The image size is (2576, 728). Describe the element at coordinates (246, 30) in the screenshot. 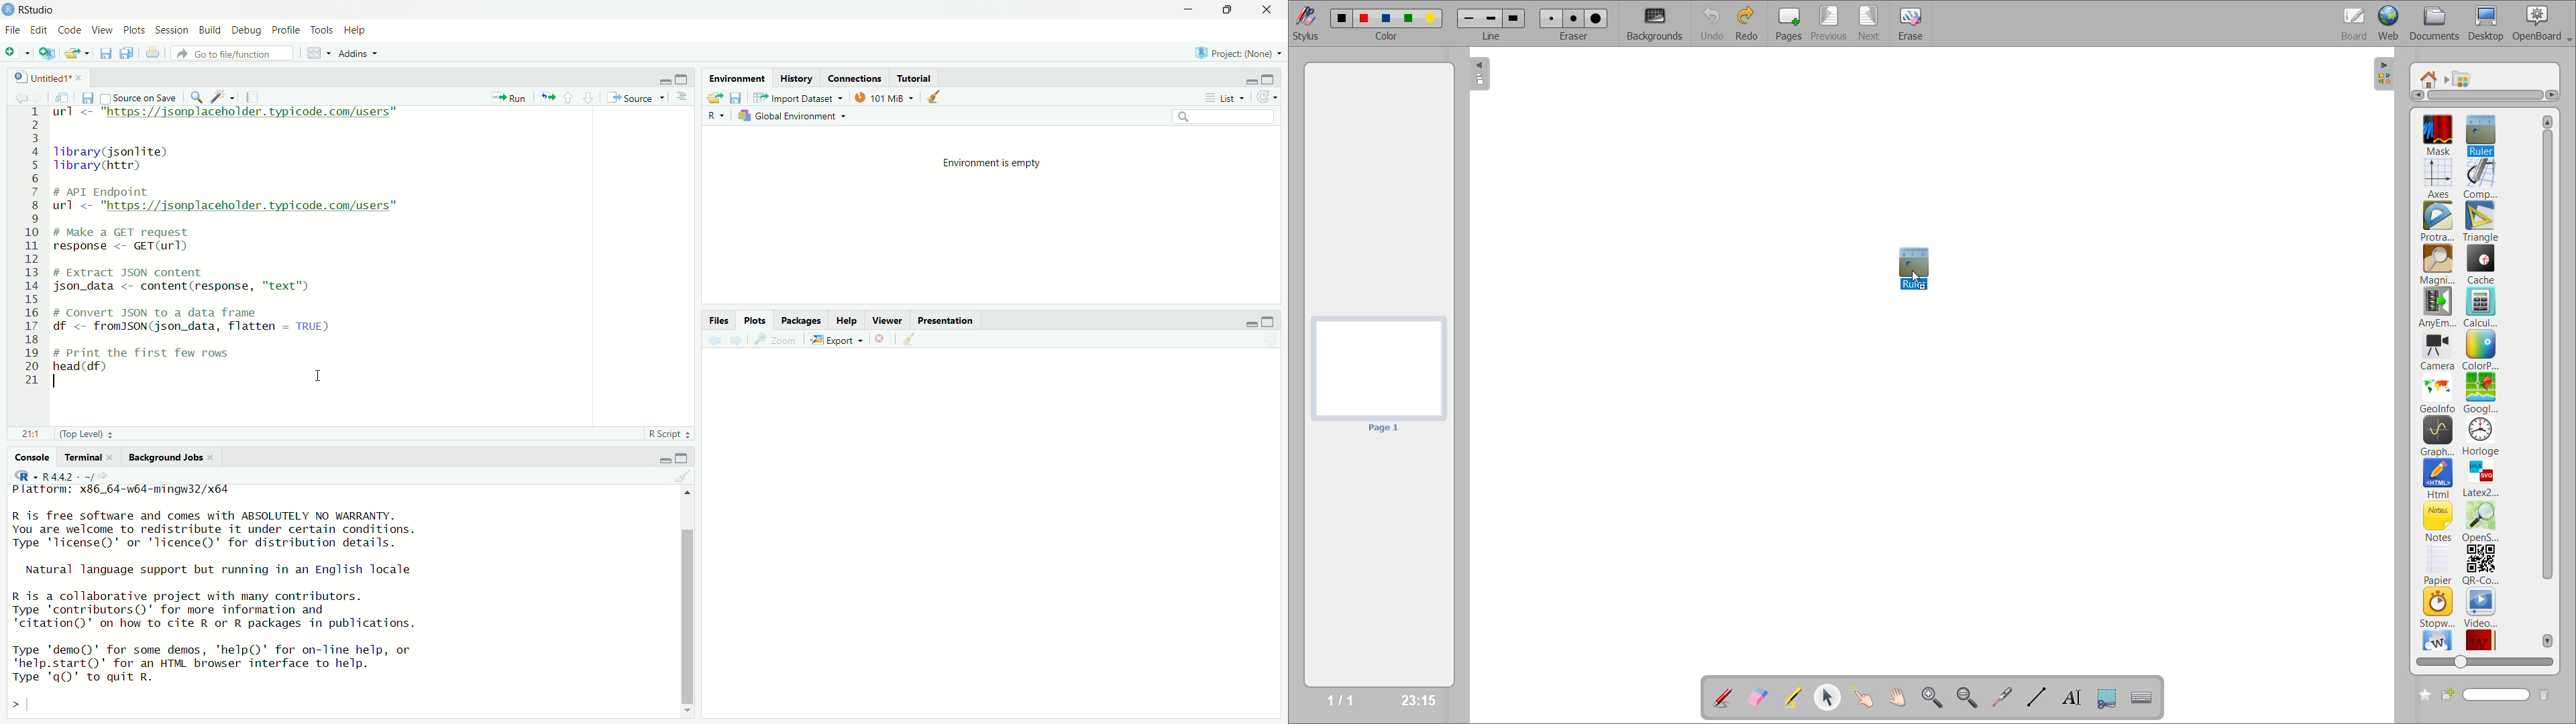

I see `Debug` at that location.